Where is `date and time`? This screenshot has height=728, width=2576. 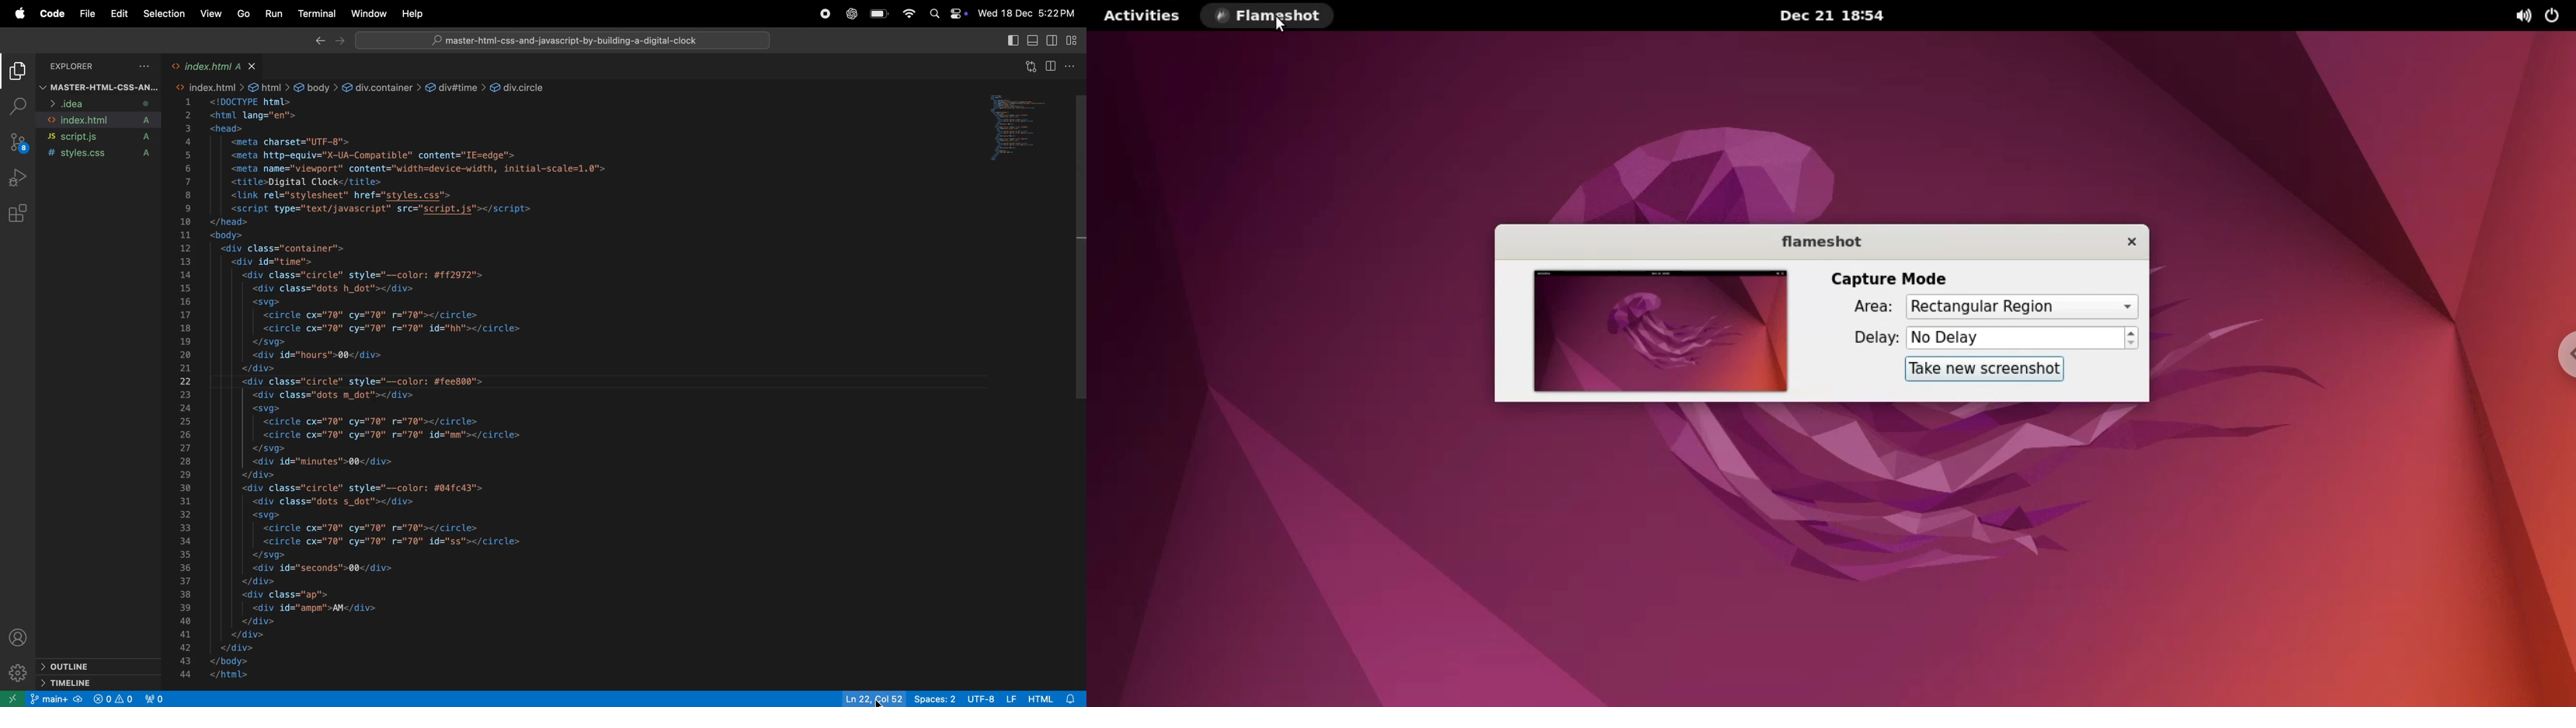 date and time is located at coordinates (1029, 15).